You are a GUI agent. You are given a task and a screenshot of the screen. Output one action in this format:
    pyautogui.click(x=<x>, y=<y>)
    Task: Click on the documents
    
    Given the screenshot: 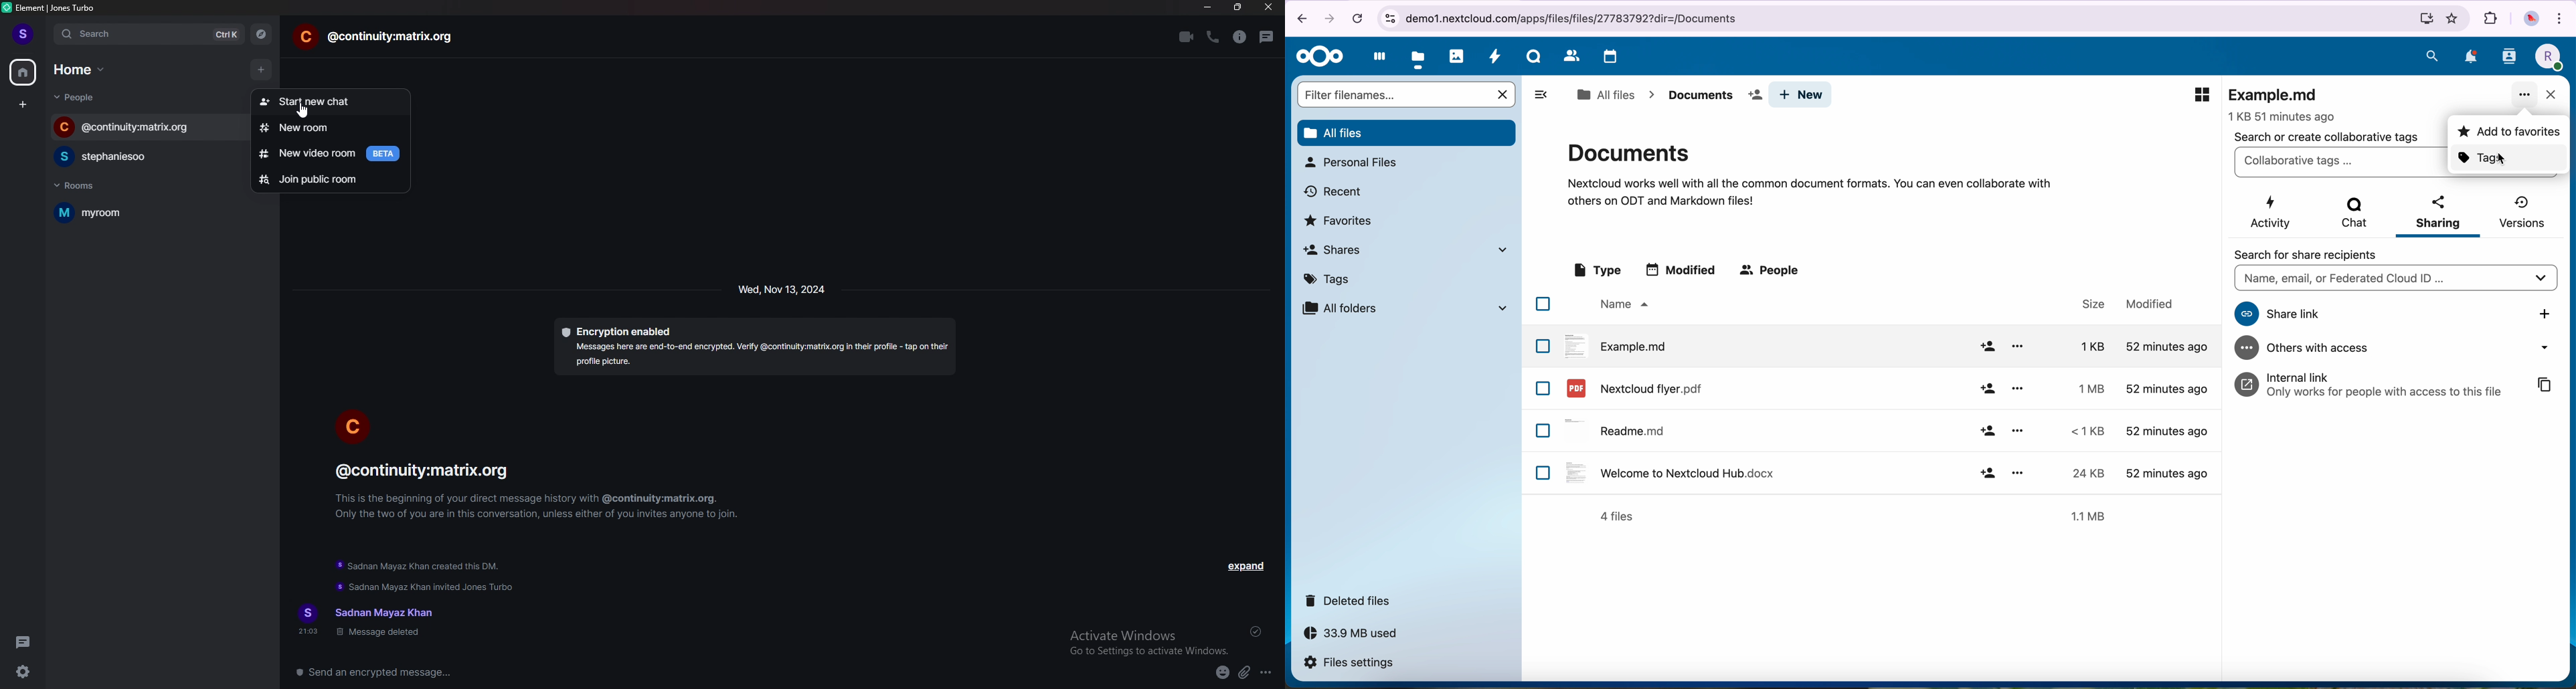 What is the action you would take?
    pyautogui.click(x=1809, y=173)
    